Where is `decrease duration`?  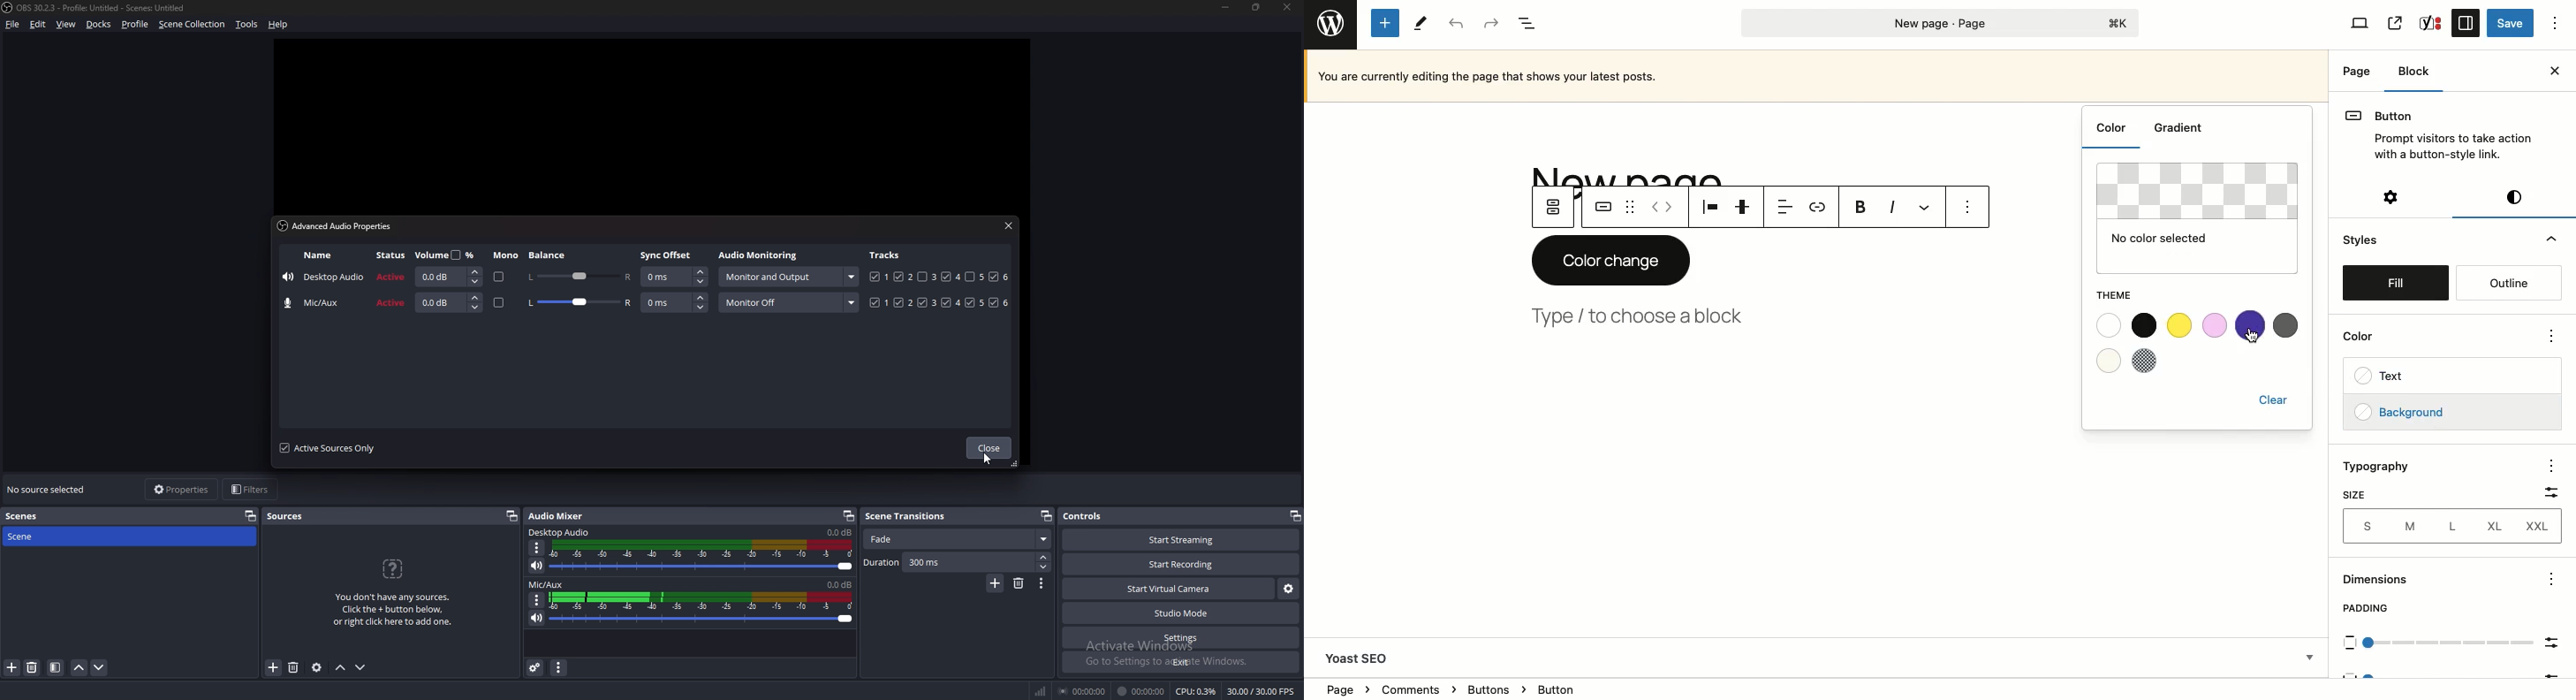 decrease duration is located at coordinates (1043, 567).